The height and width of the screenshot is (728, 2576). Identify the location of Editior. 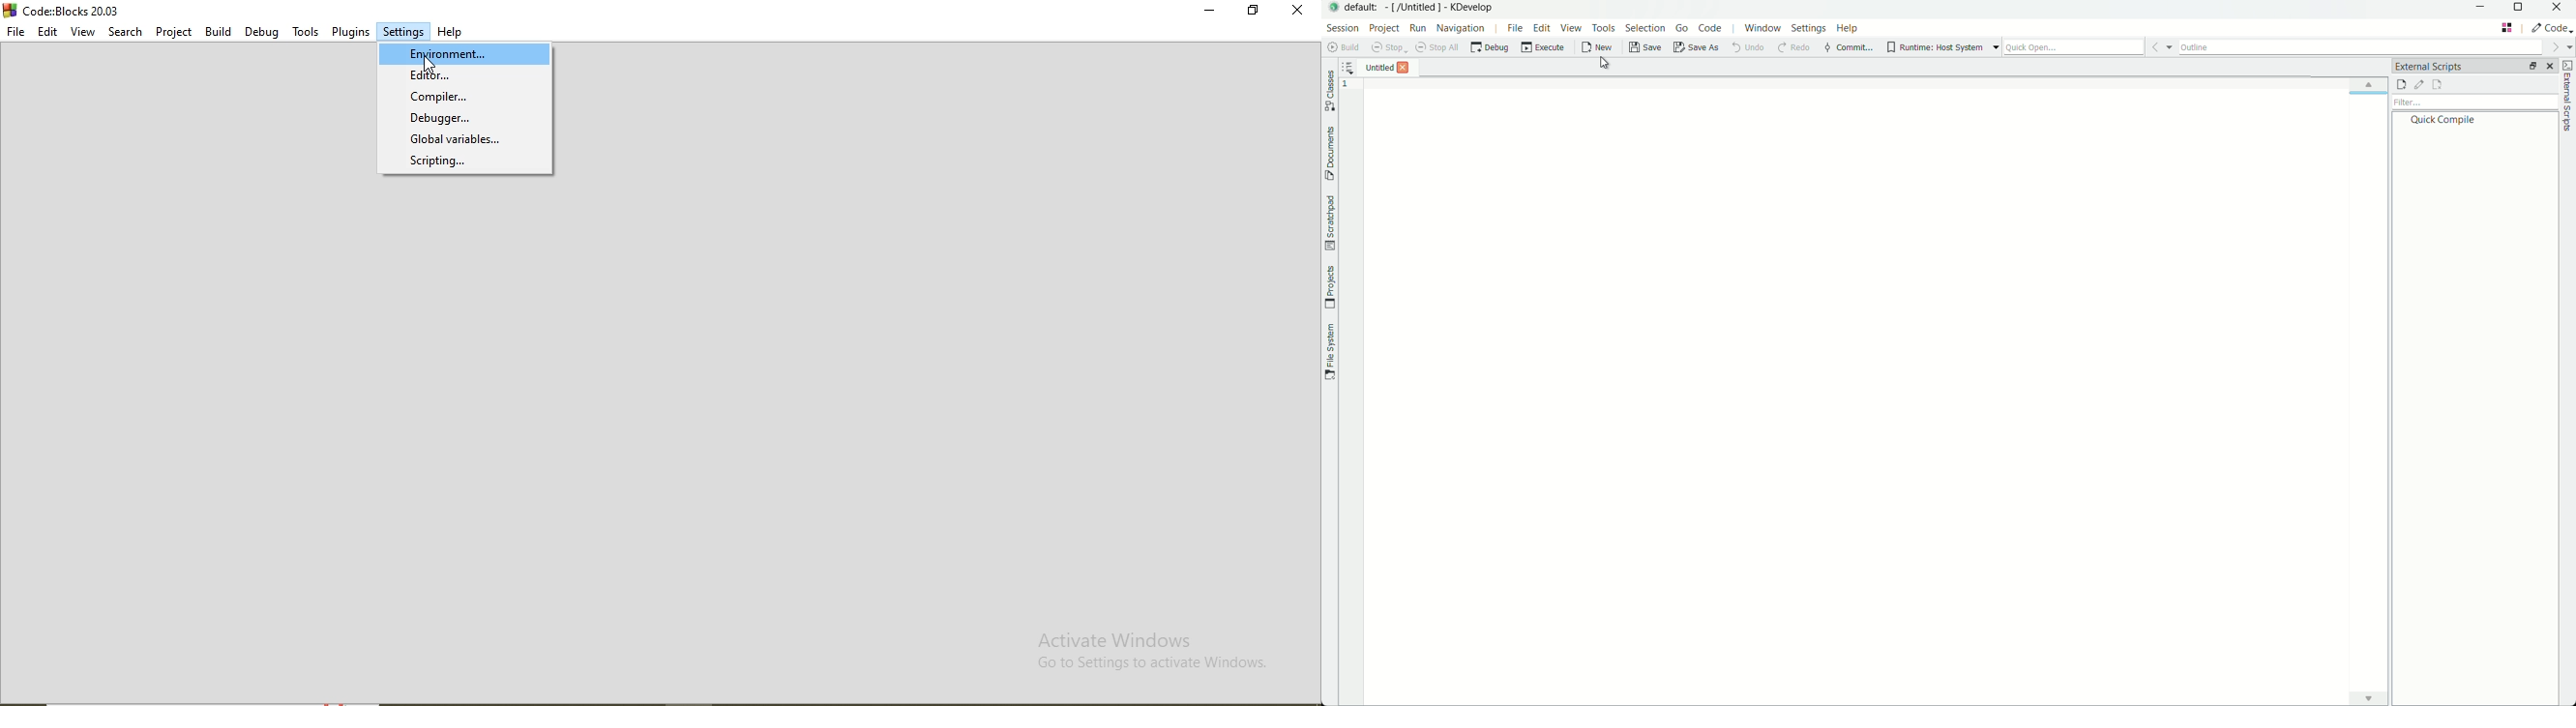
(467, 74).